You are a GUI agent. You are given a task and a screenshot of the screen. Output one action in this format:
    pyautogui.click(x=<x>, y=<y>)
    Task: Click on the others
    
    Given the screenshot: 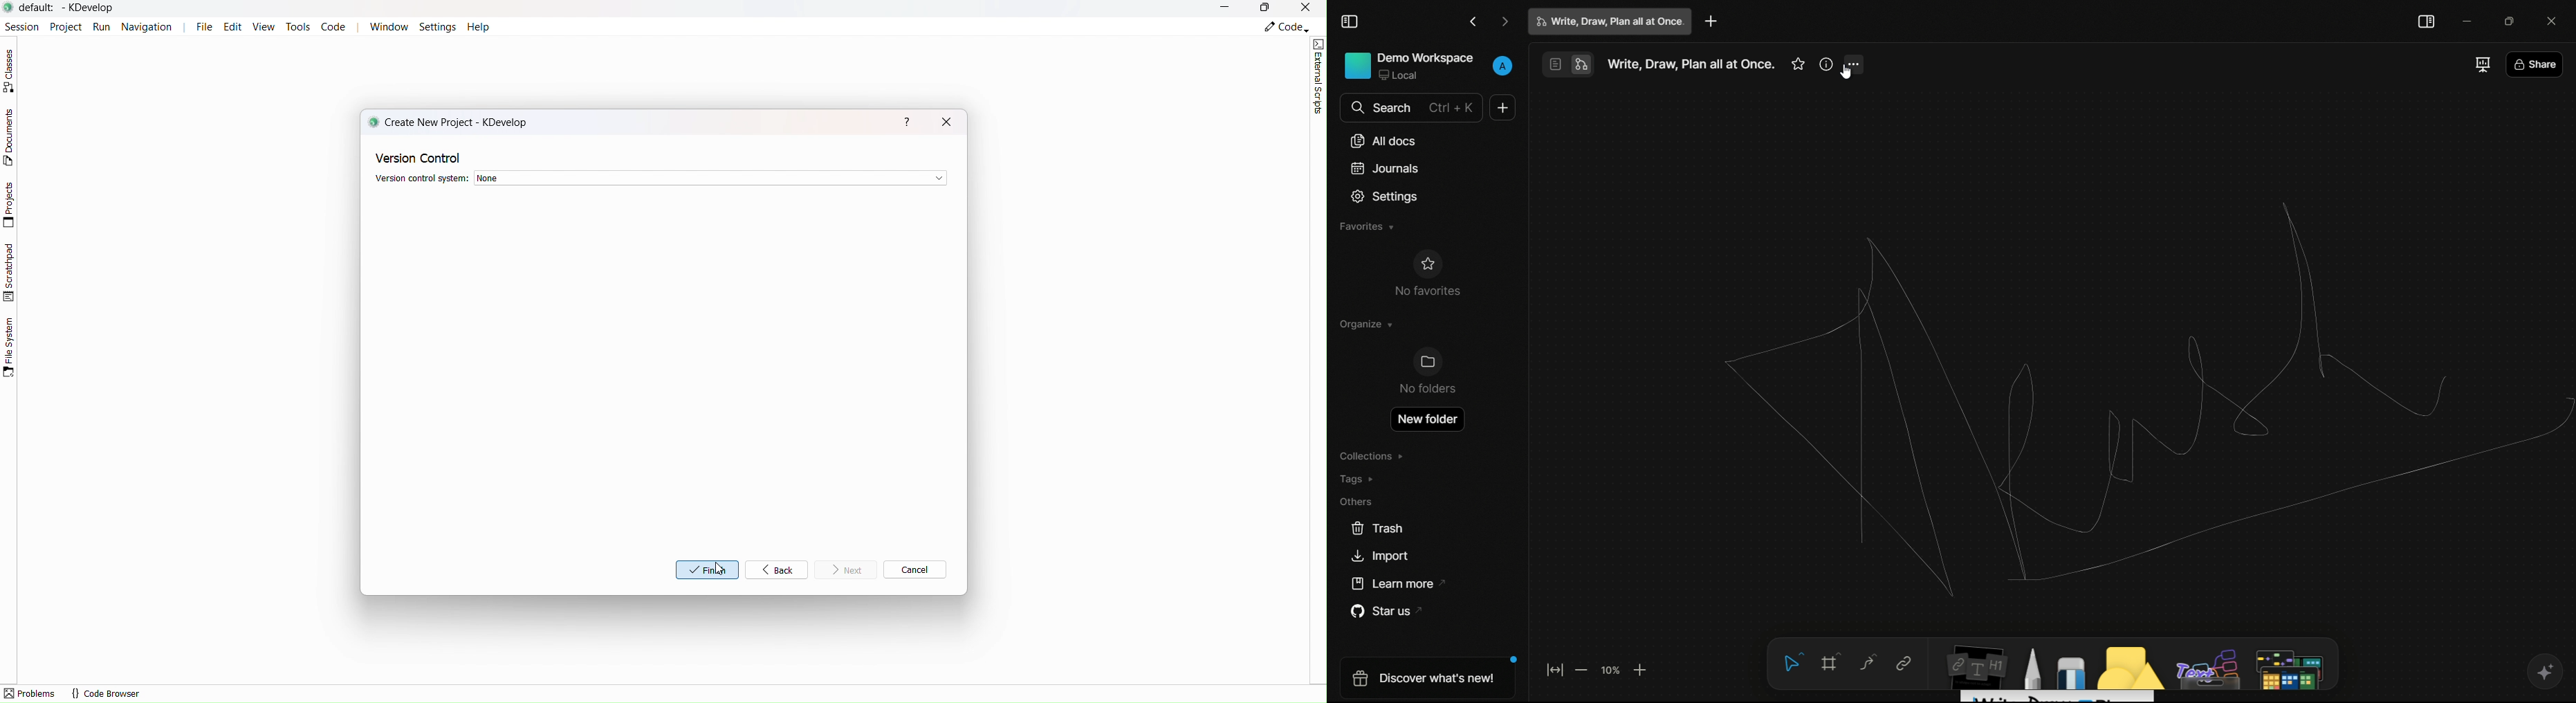 What is the action you would take?
    pyautogui.click(x=1355, y=502)
    